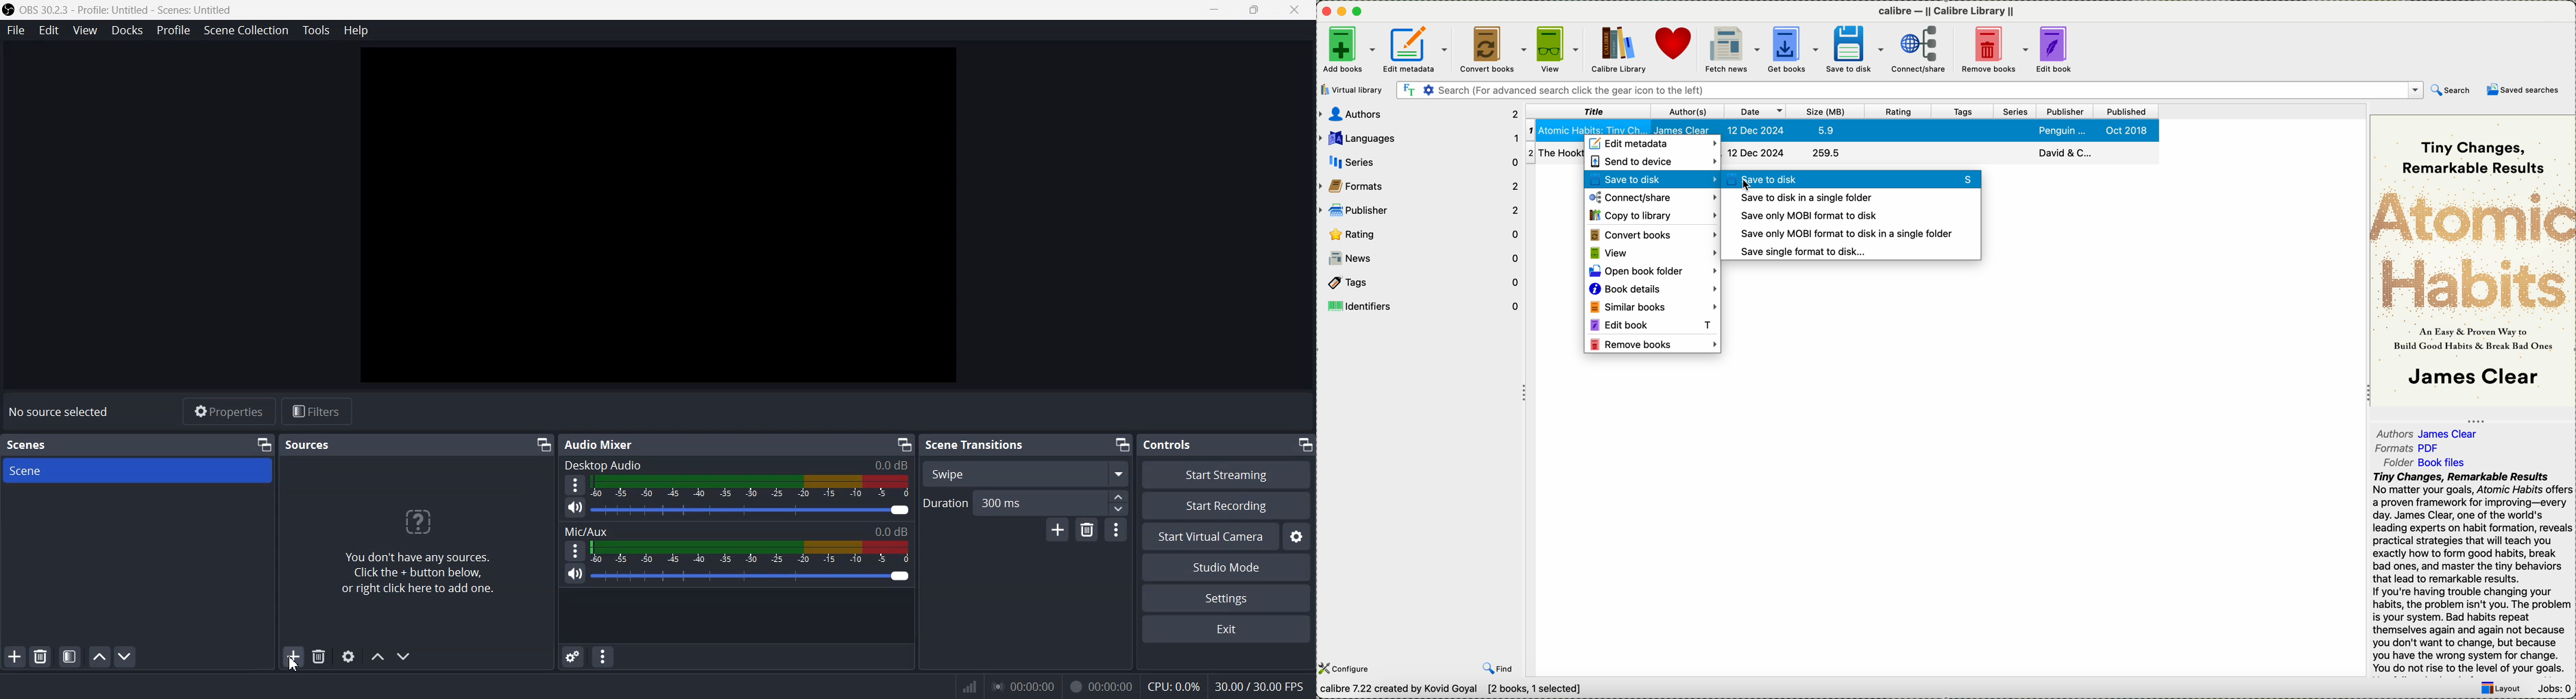  I want to click on Tools, so click(315, 30).